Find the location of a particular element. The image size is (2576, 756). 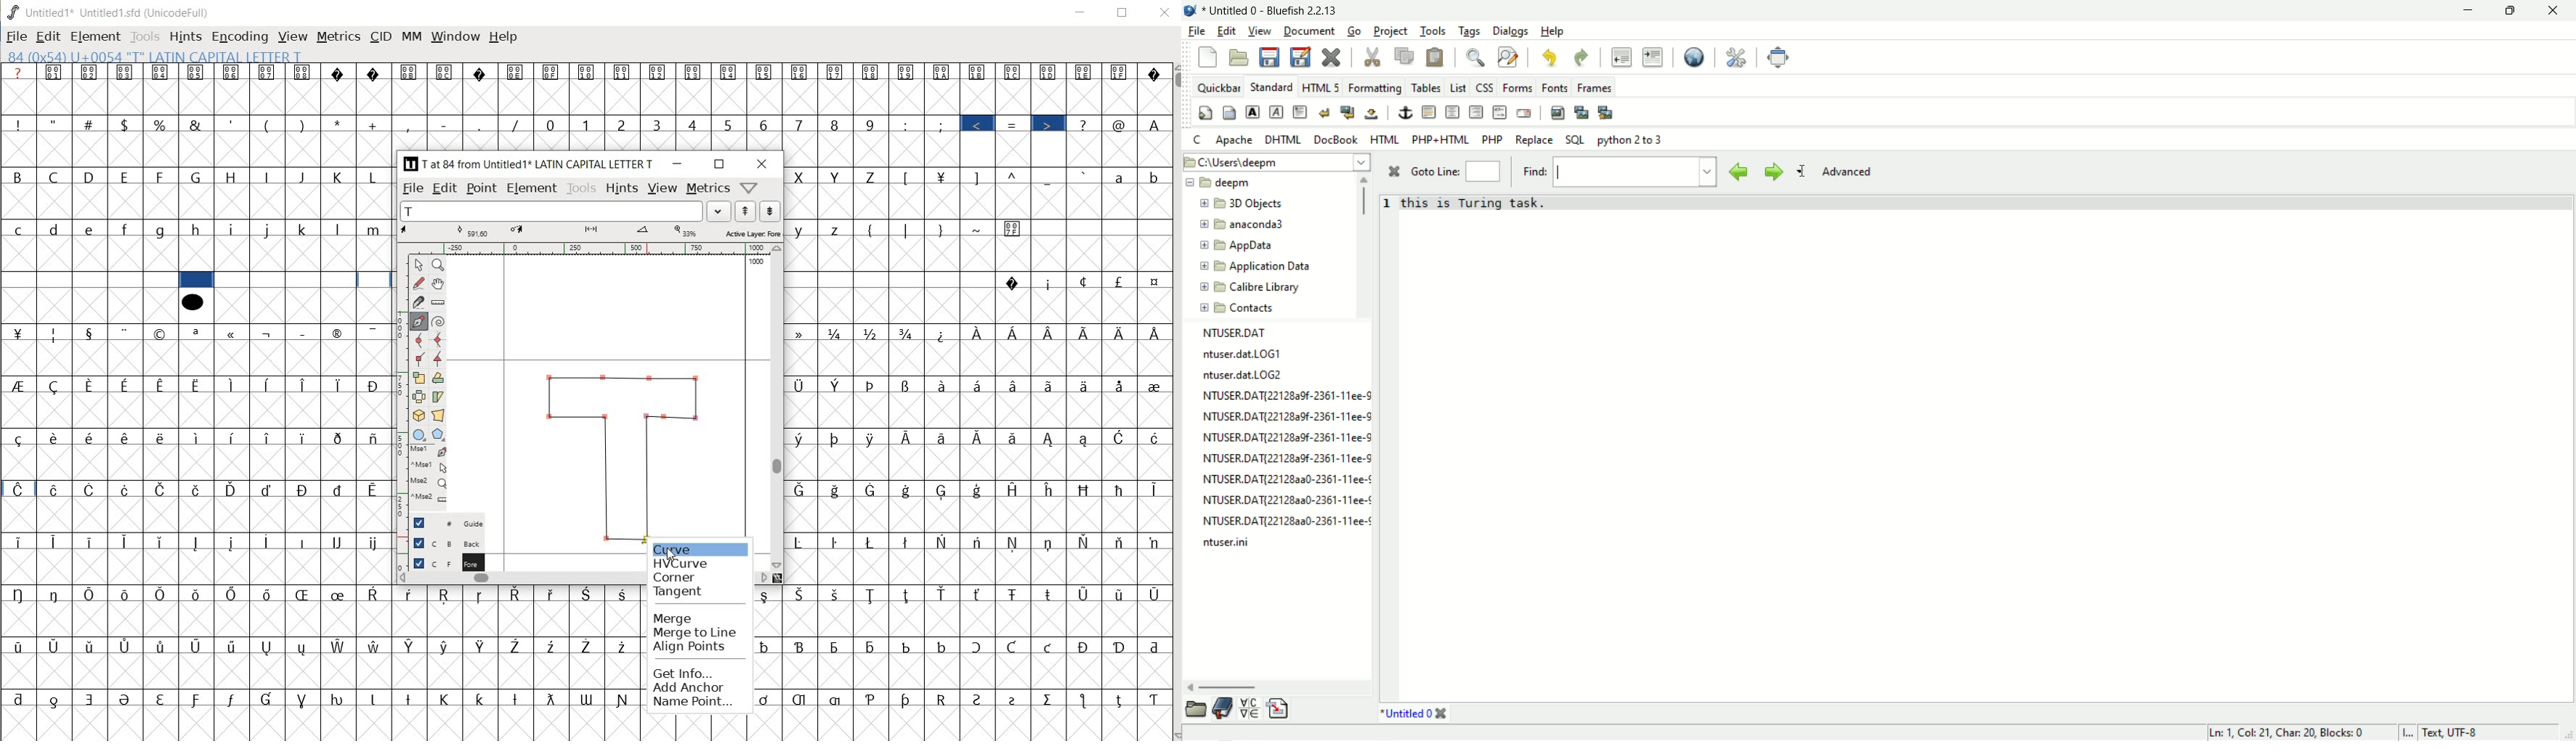

DocBook is located at coordinates (1335, 139).